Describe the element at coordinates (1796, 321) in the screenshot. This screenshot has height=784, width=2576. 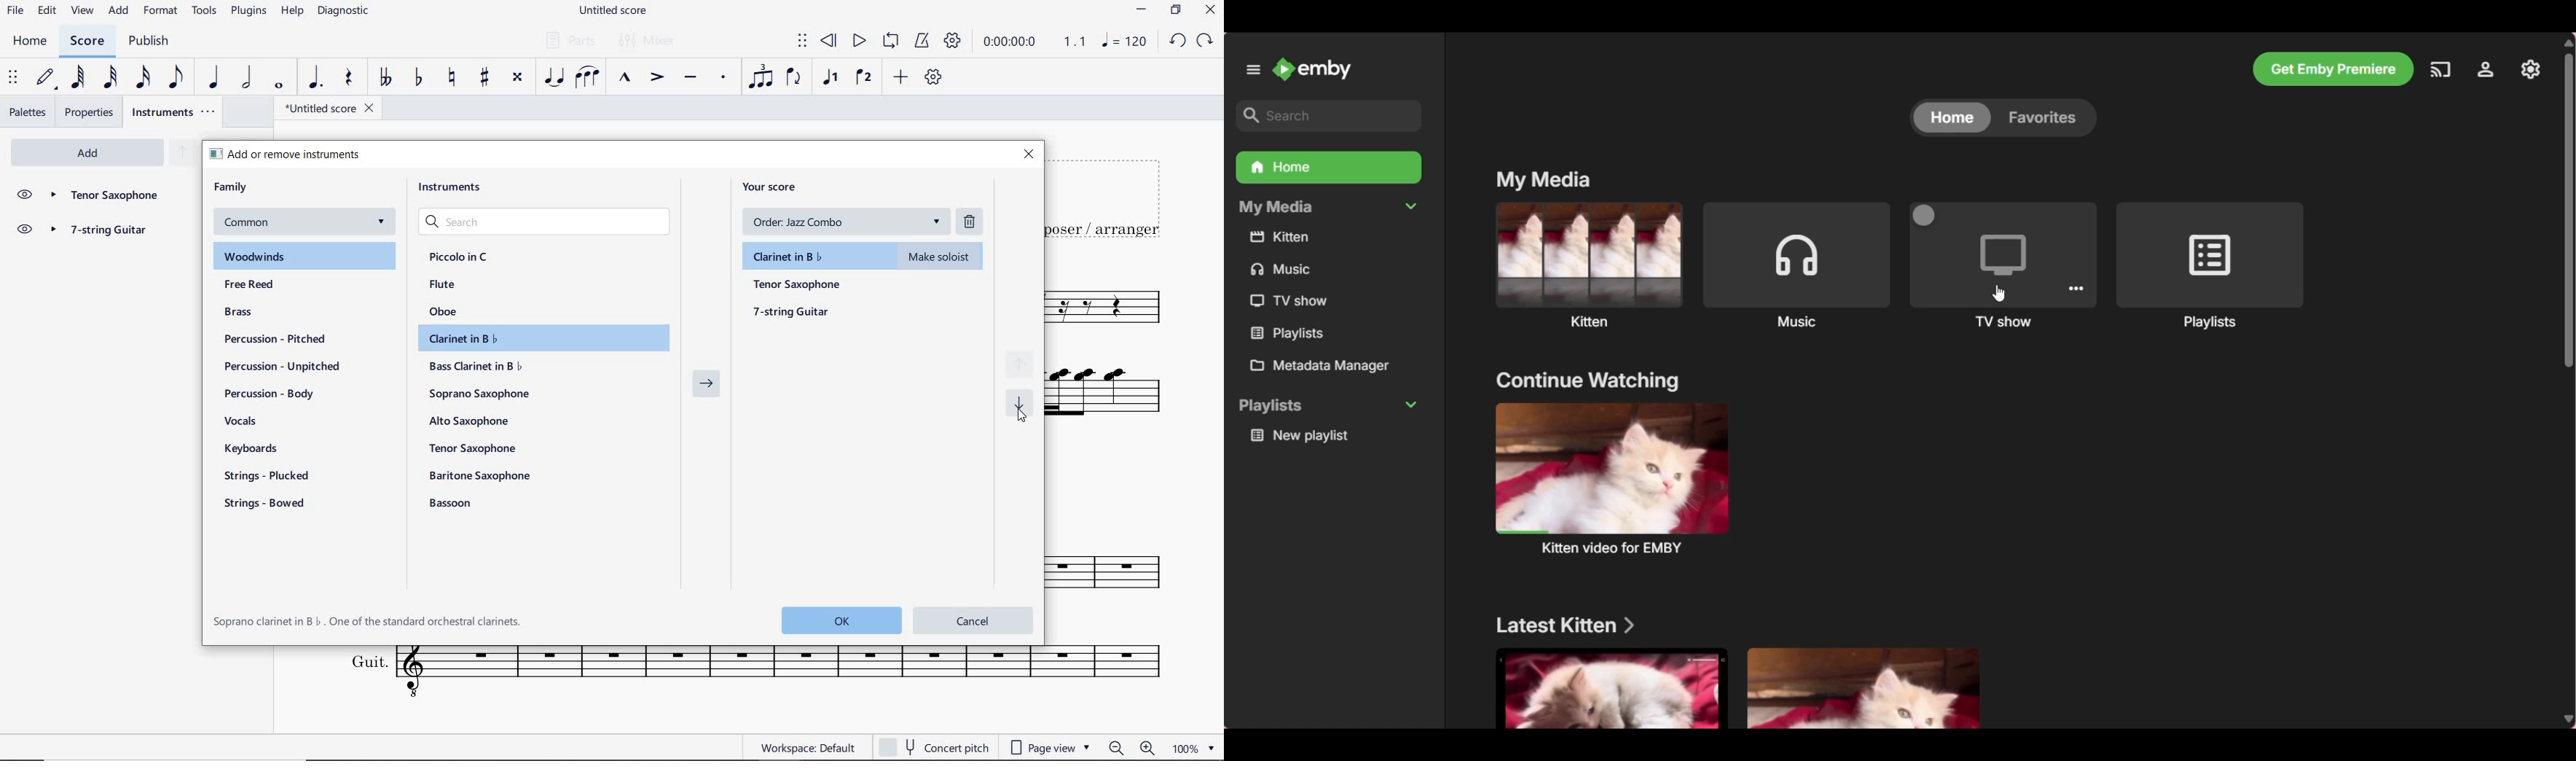
I see `text` at that location.